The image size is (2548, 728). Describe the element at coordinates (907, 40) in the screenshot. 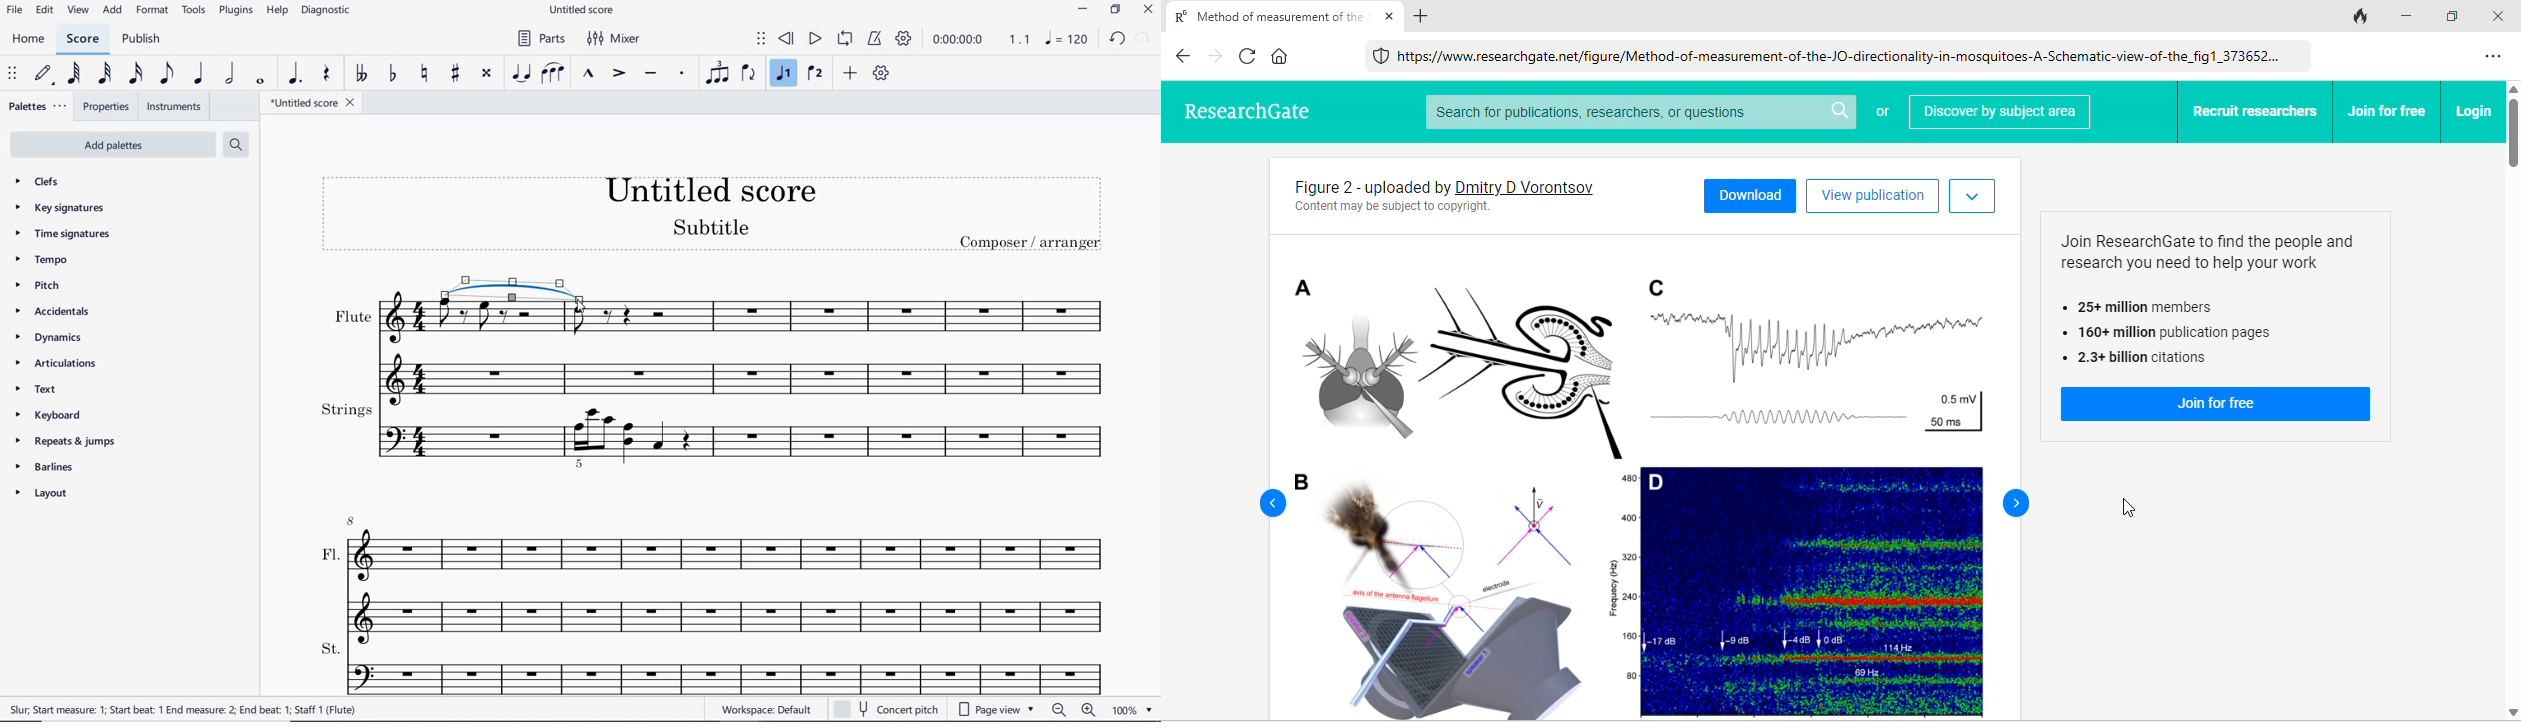

I see `PLAYBACK SETTINGS` at that location.